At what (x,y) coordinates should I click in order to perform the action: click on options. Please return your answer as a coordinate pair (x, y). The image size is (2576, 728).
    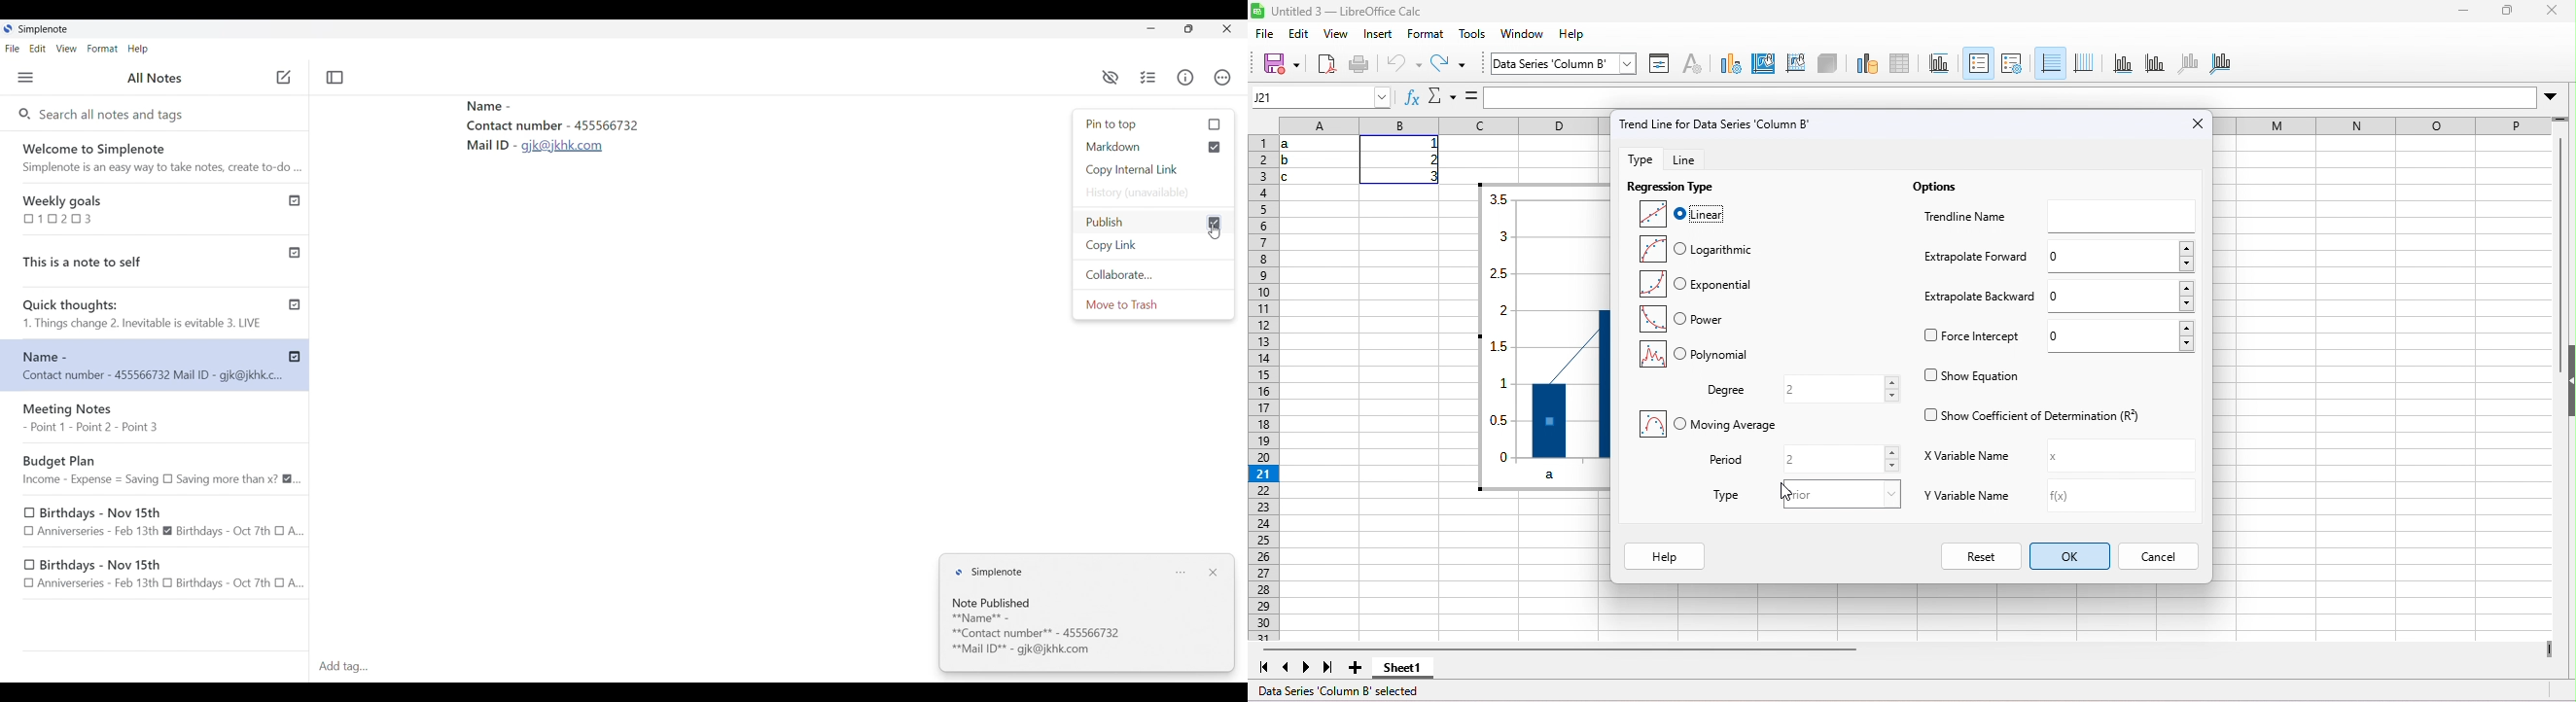
    Looking at the image, I should click on (1940, 188).